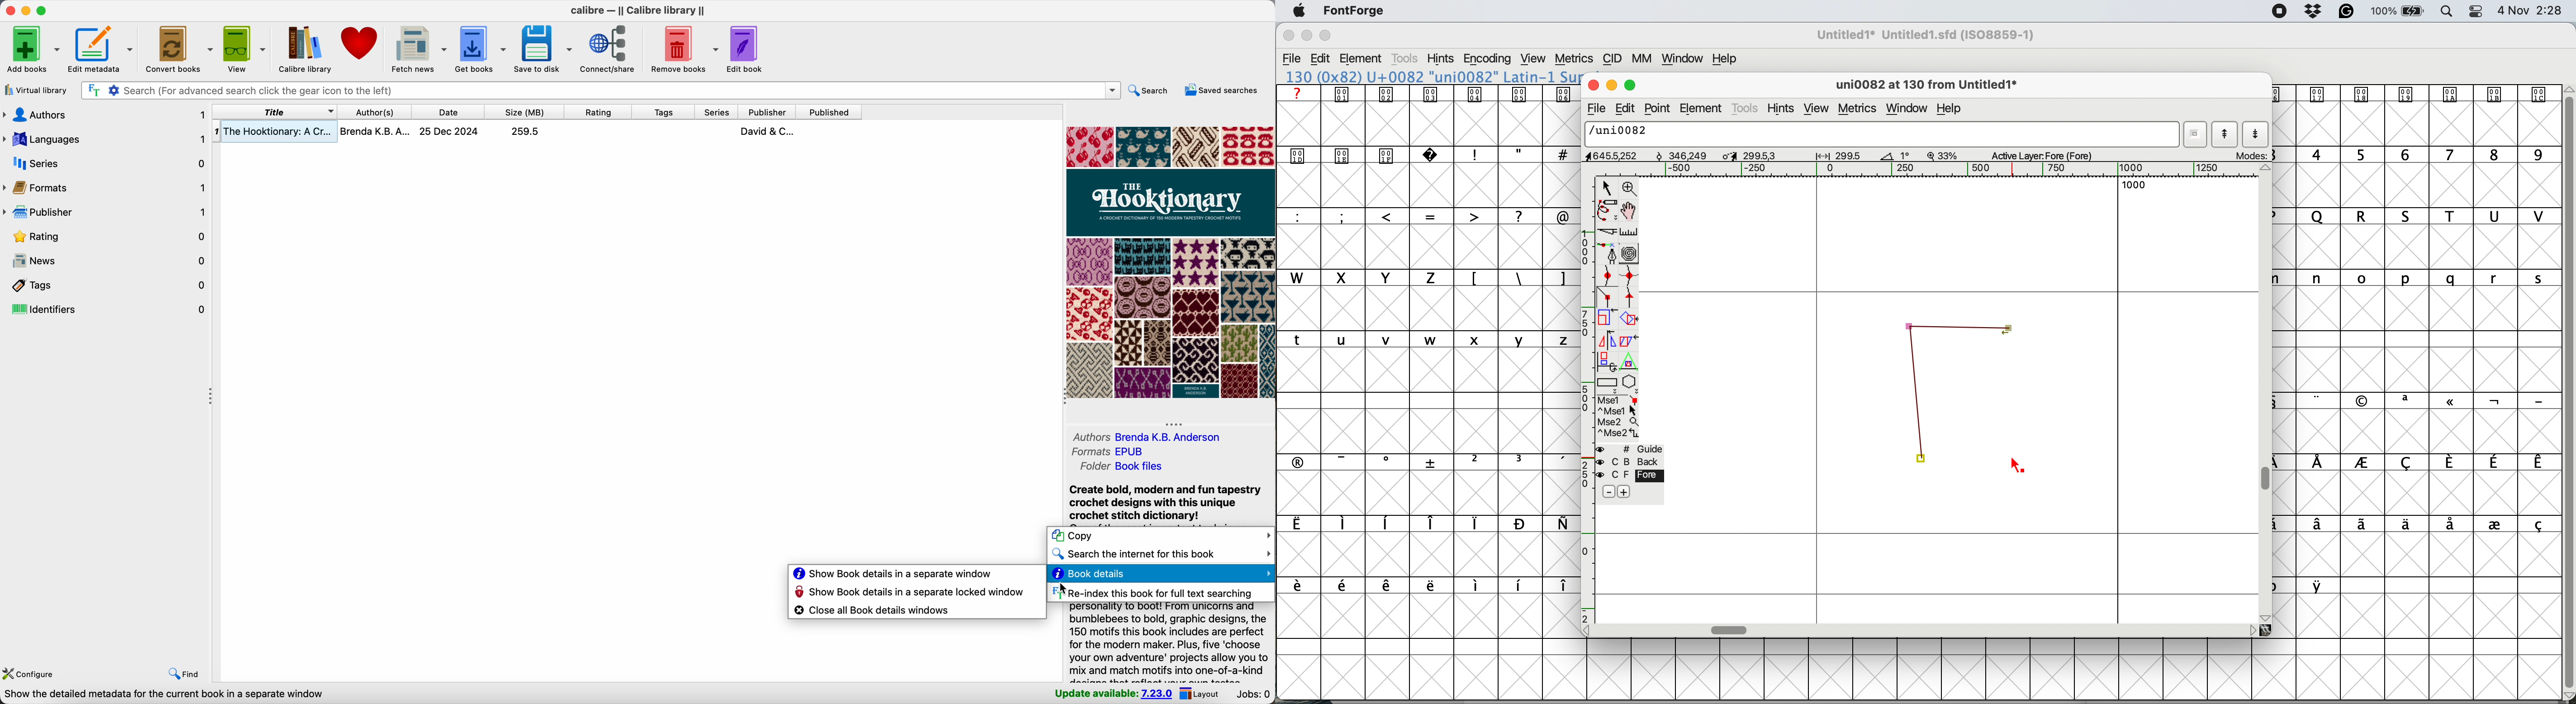  I want to click on grammarly, so click(2348, 12).